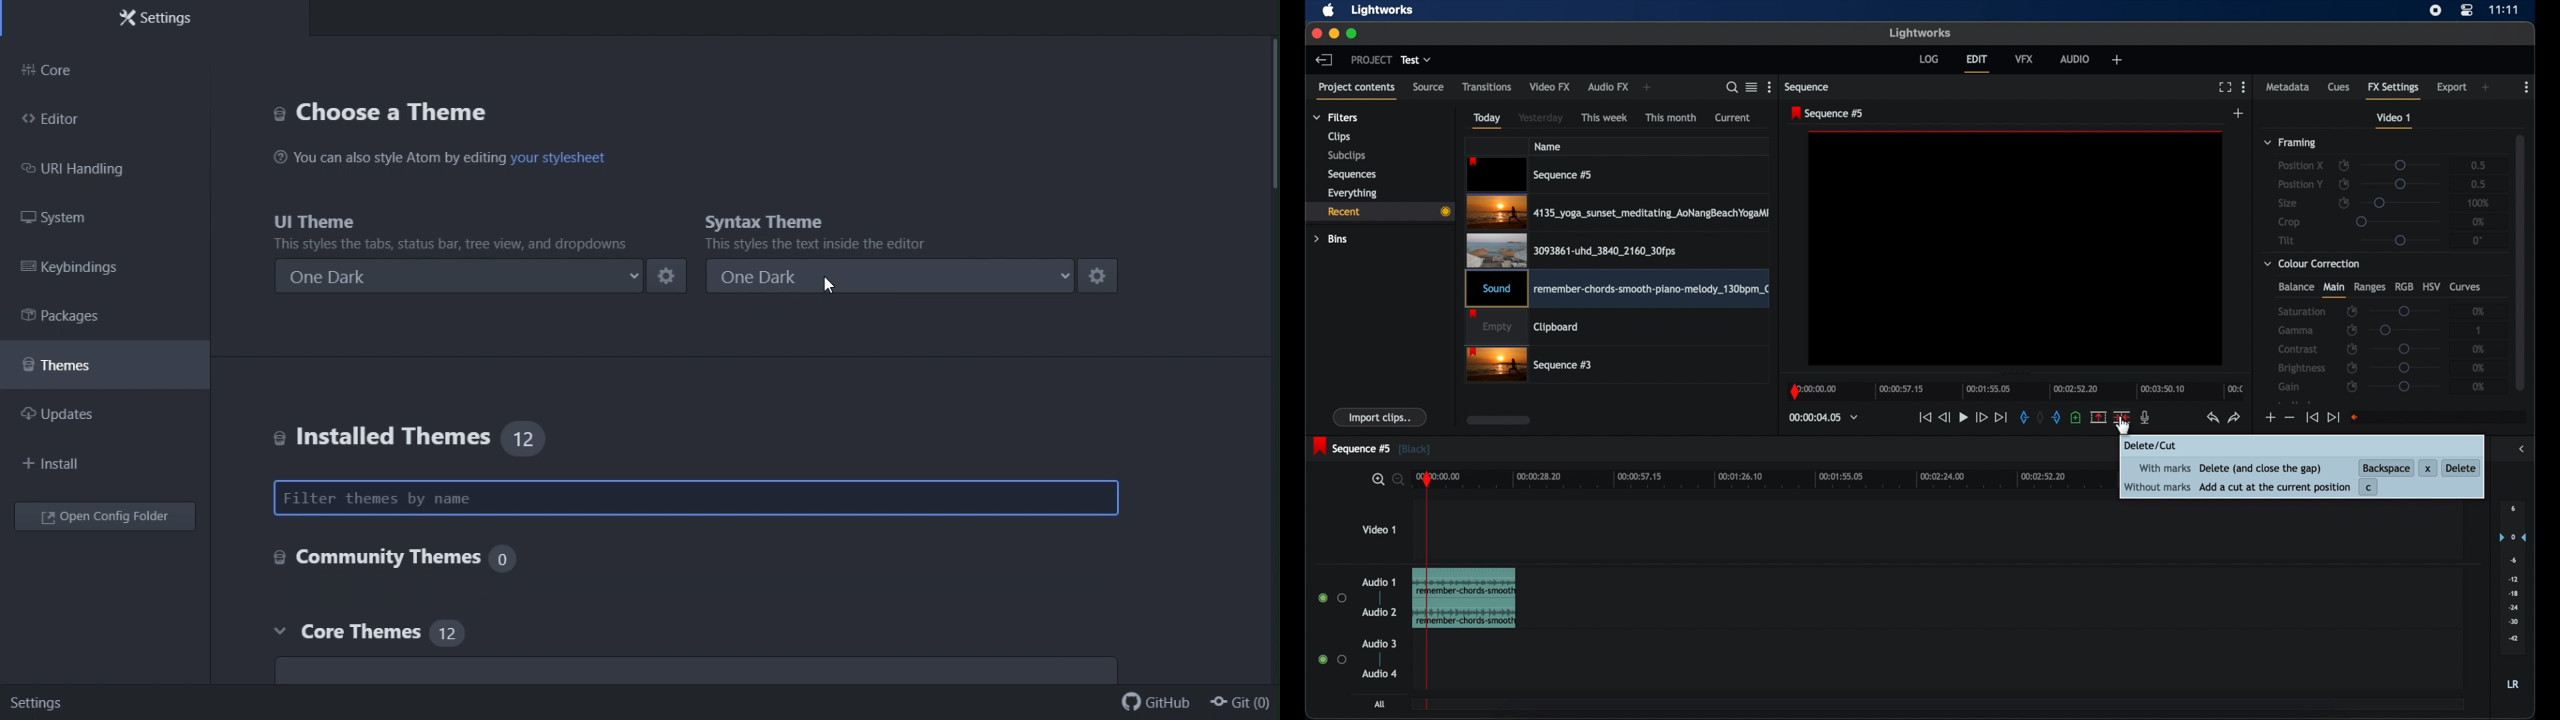 The width and height of the screenshot is (2576, 728). What do you see at coordinates (1339, 137) in the screenshot?
I see `clips` at bounding box center [1339, 137].